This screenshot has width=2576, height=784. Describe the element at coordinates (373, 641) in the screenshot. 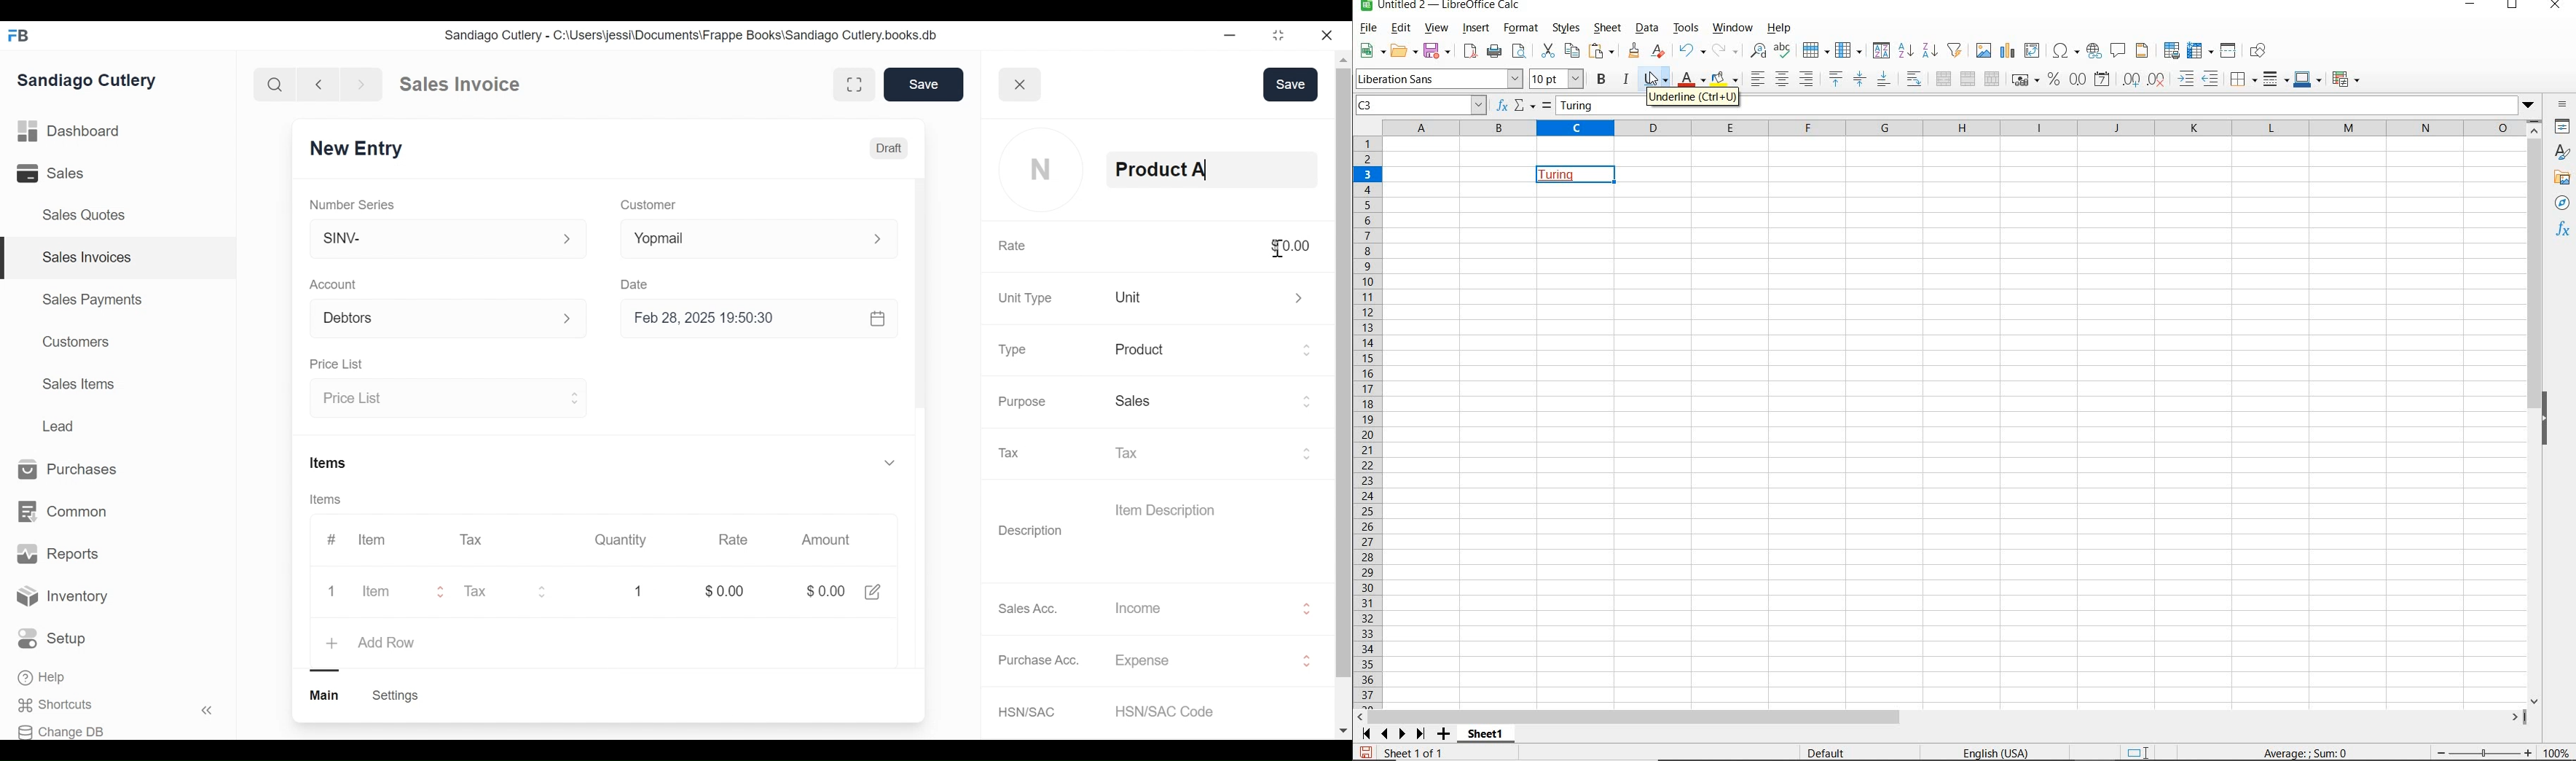

I see `+ add row` at that location.